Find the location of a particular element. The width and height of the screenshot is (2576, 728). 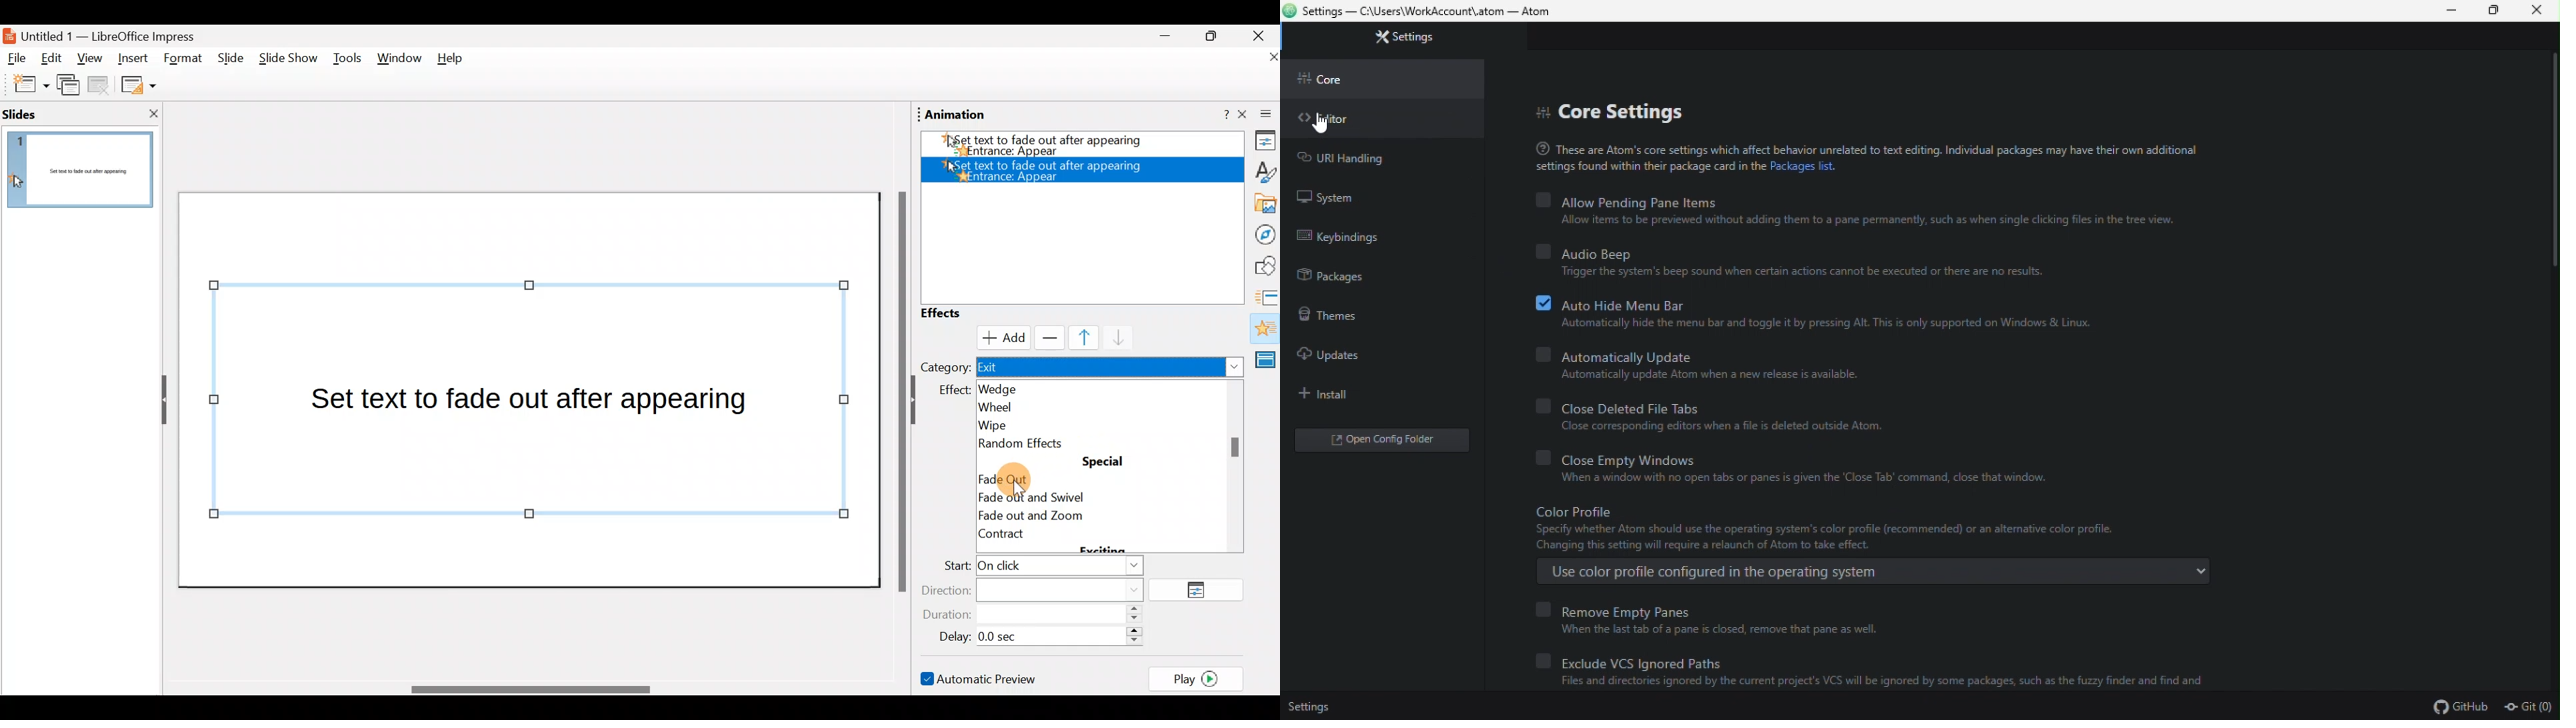

Slide show is located at coordinates (287, 61).